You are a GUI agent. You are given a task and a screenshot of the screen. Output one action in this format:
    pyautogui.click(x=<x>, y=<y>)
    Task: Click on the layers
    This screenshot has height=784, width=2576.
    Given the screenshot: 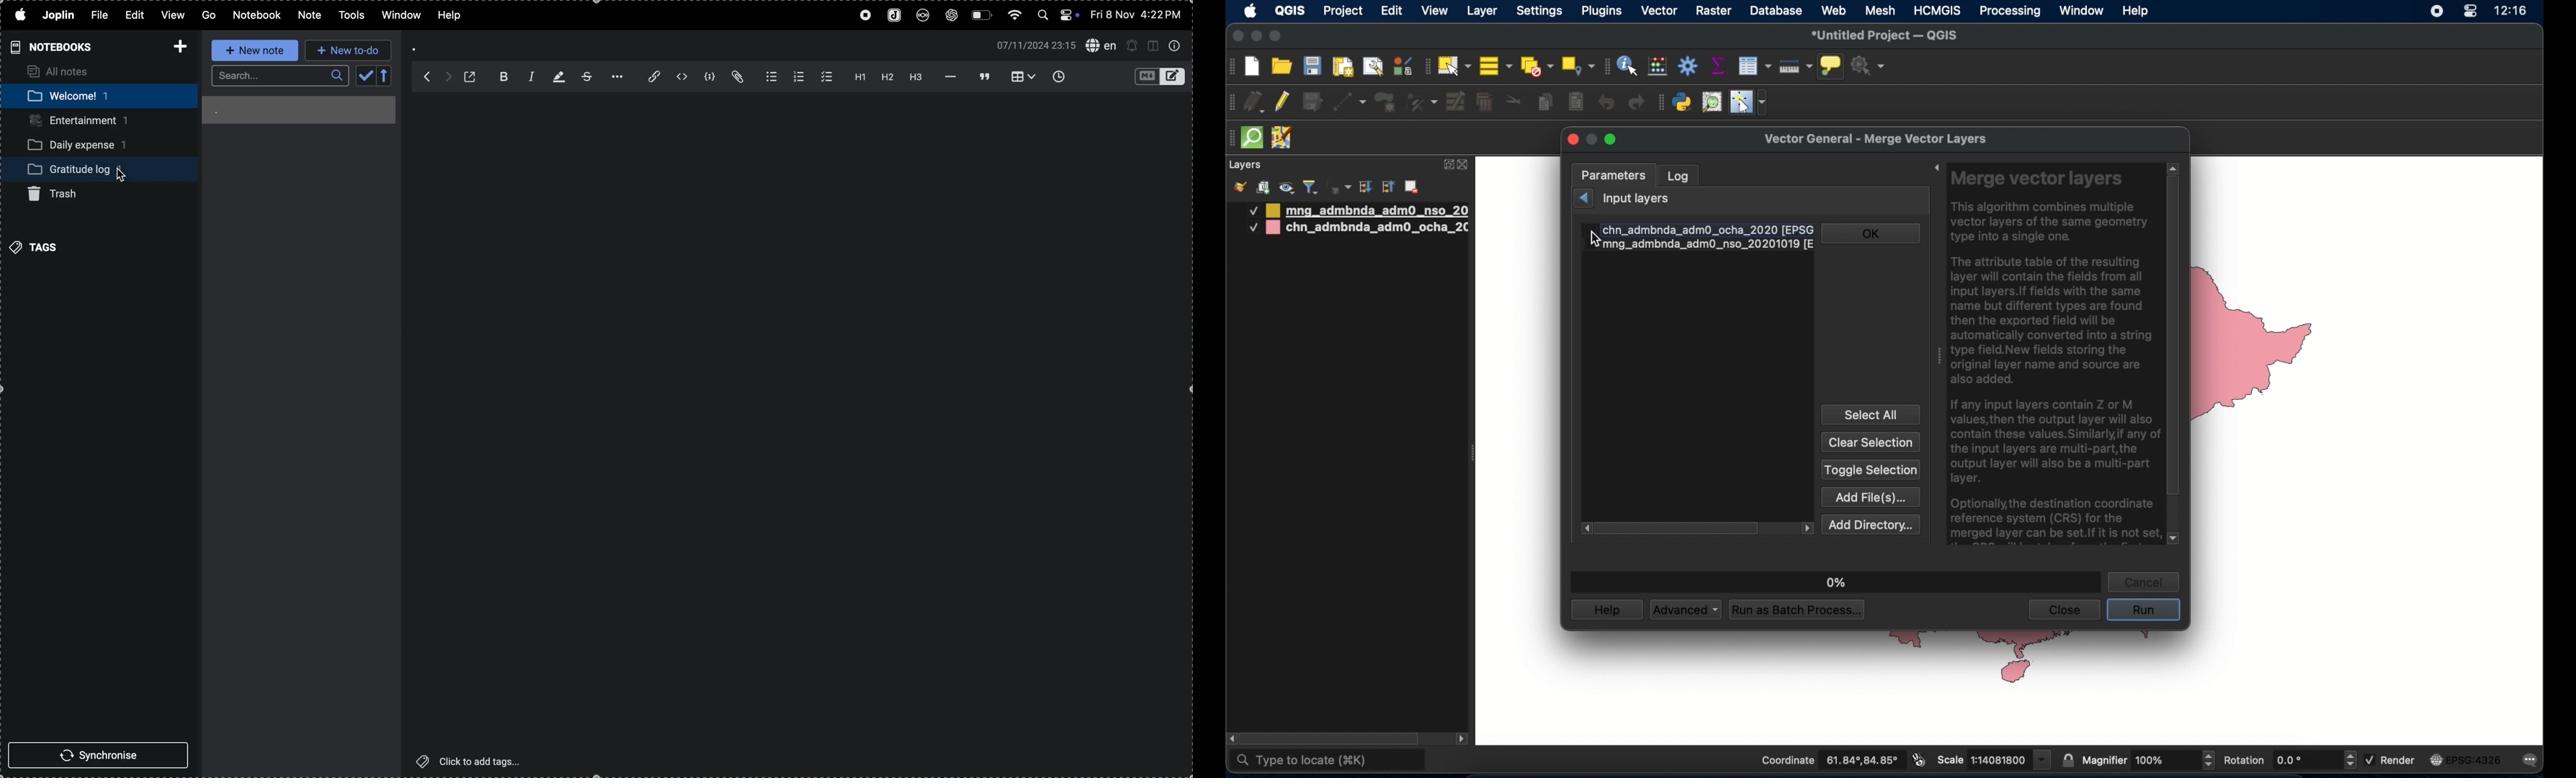 What is the action you would take?
    pyautogui.click(x=1245, y=166)
    